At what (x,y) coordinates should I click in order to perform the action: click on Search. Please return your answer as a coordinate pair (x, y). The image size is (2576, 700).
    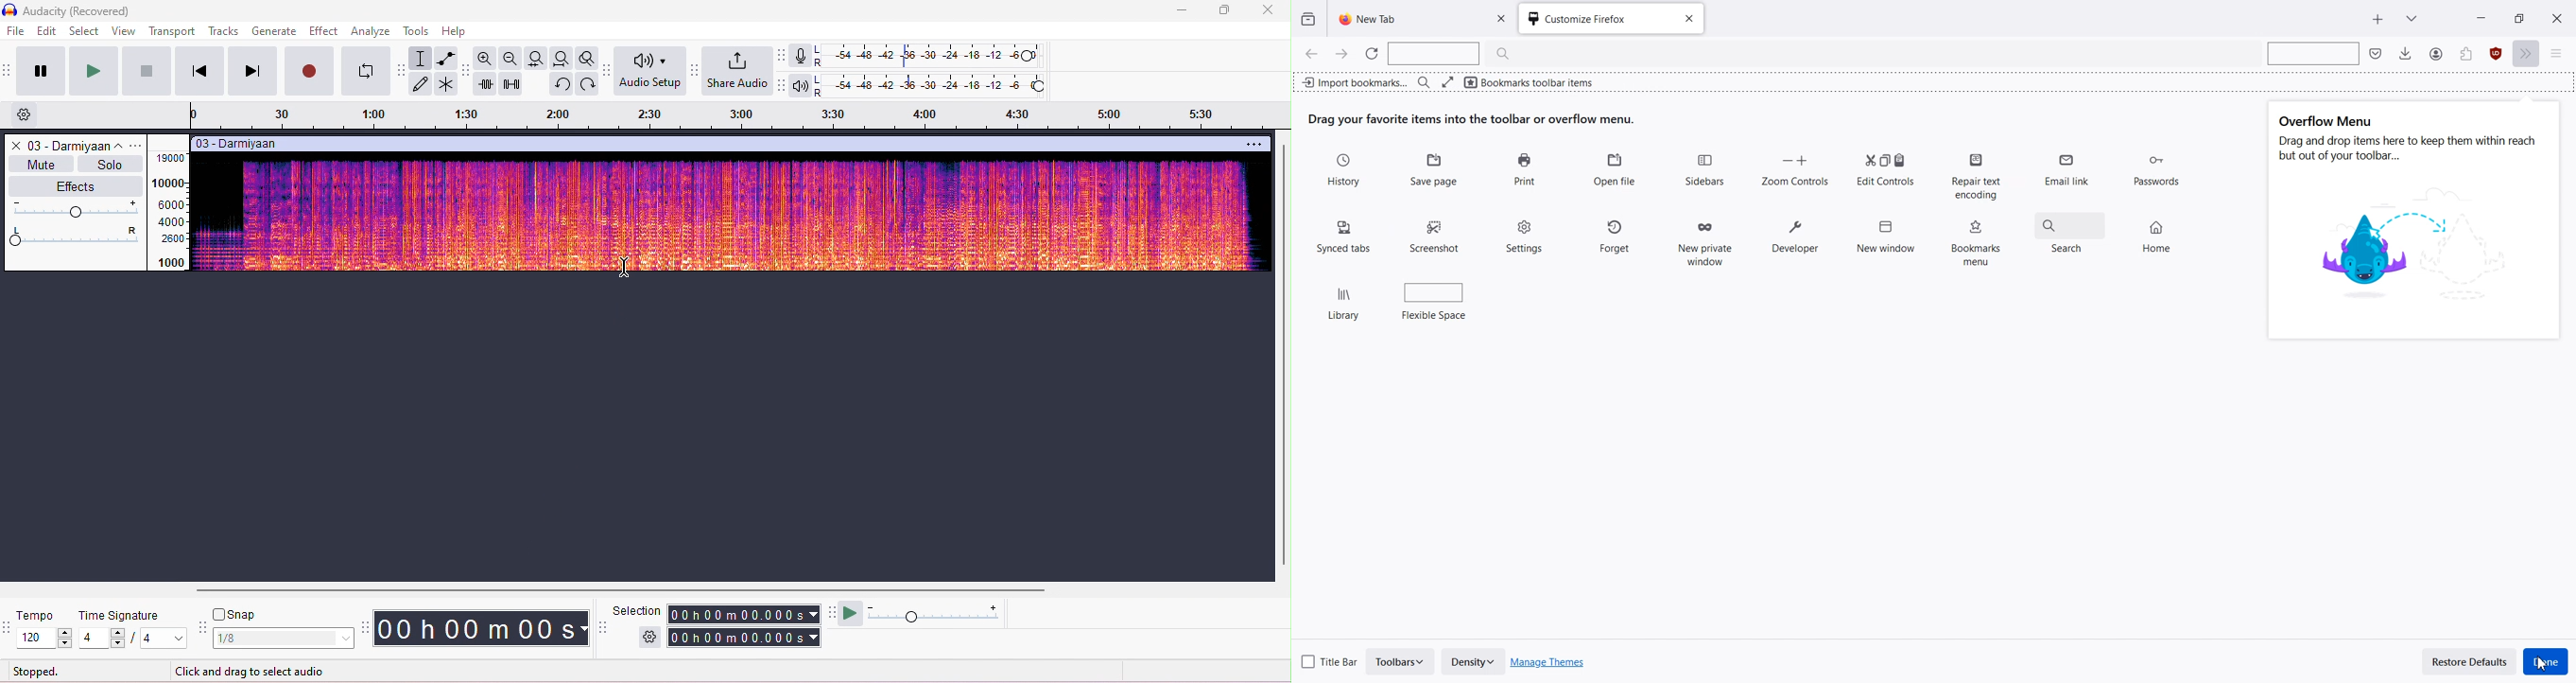
    Looking at the image, I should click on (2068, 236).